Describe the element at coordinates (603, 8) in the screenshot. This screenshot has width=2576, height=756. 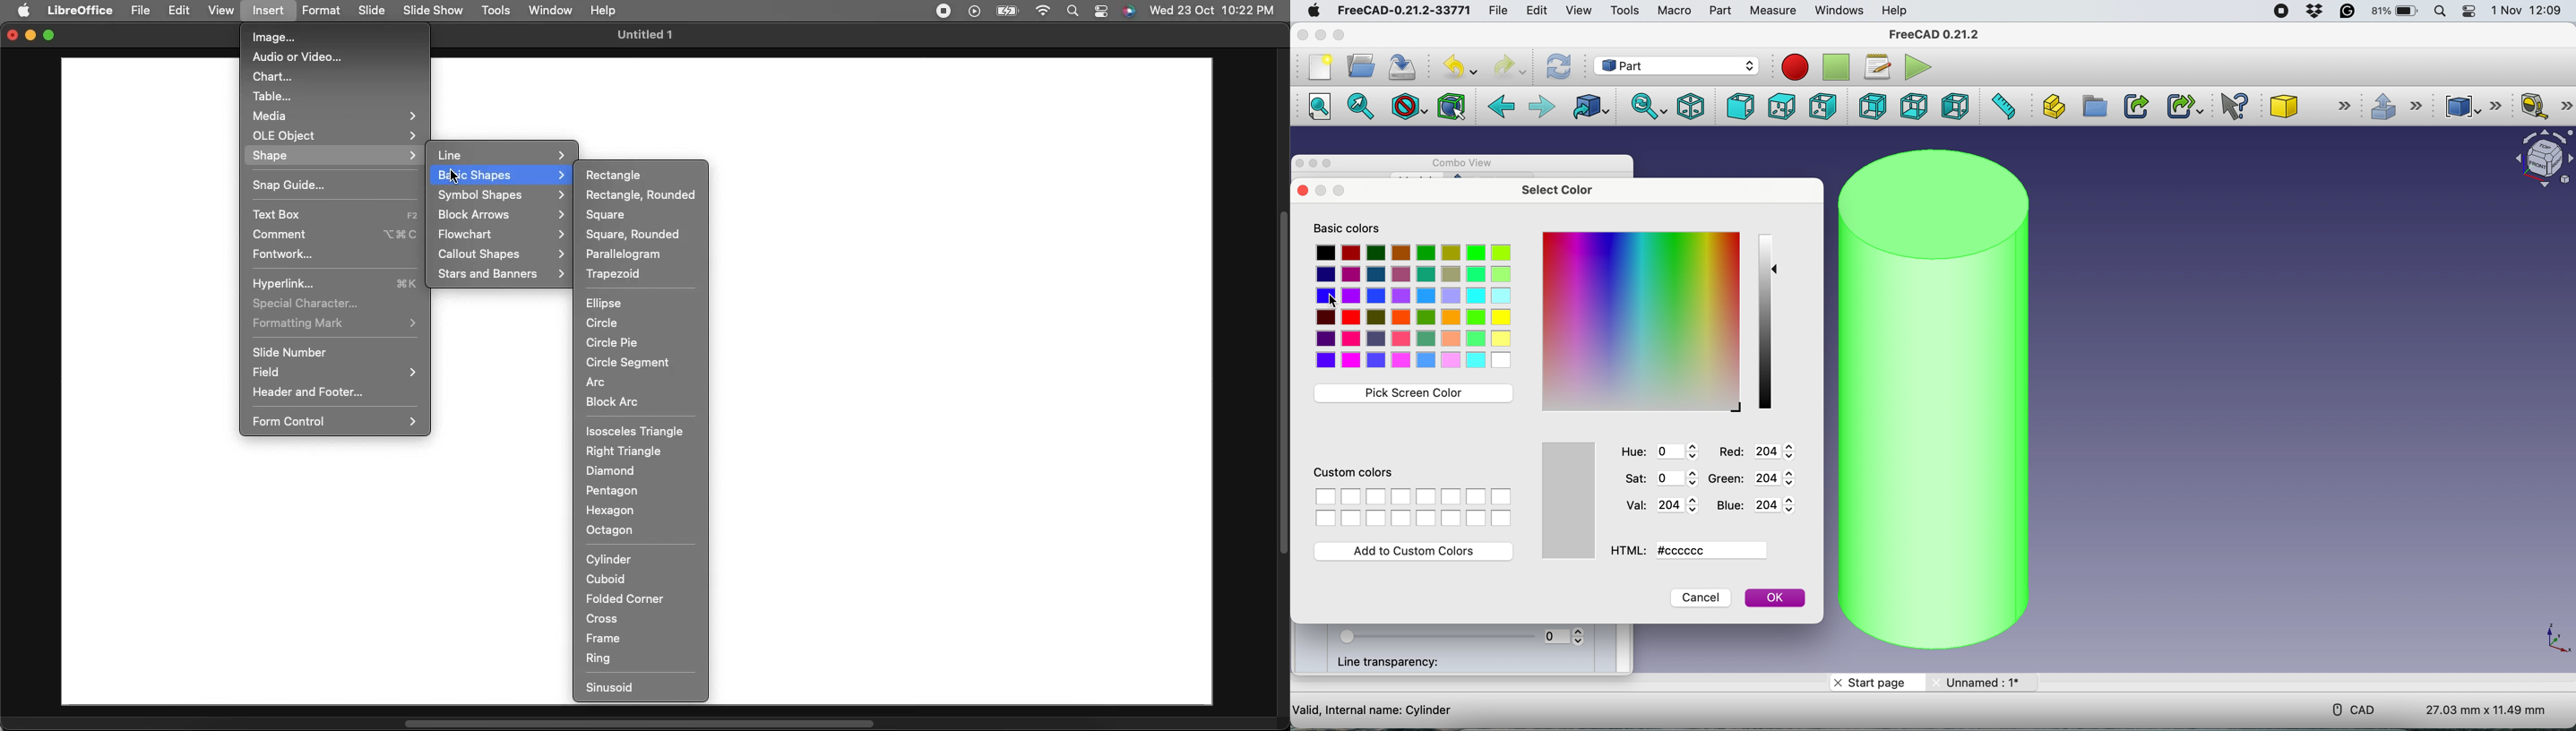
I see `Help` at that location.